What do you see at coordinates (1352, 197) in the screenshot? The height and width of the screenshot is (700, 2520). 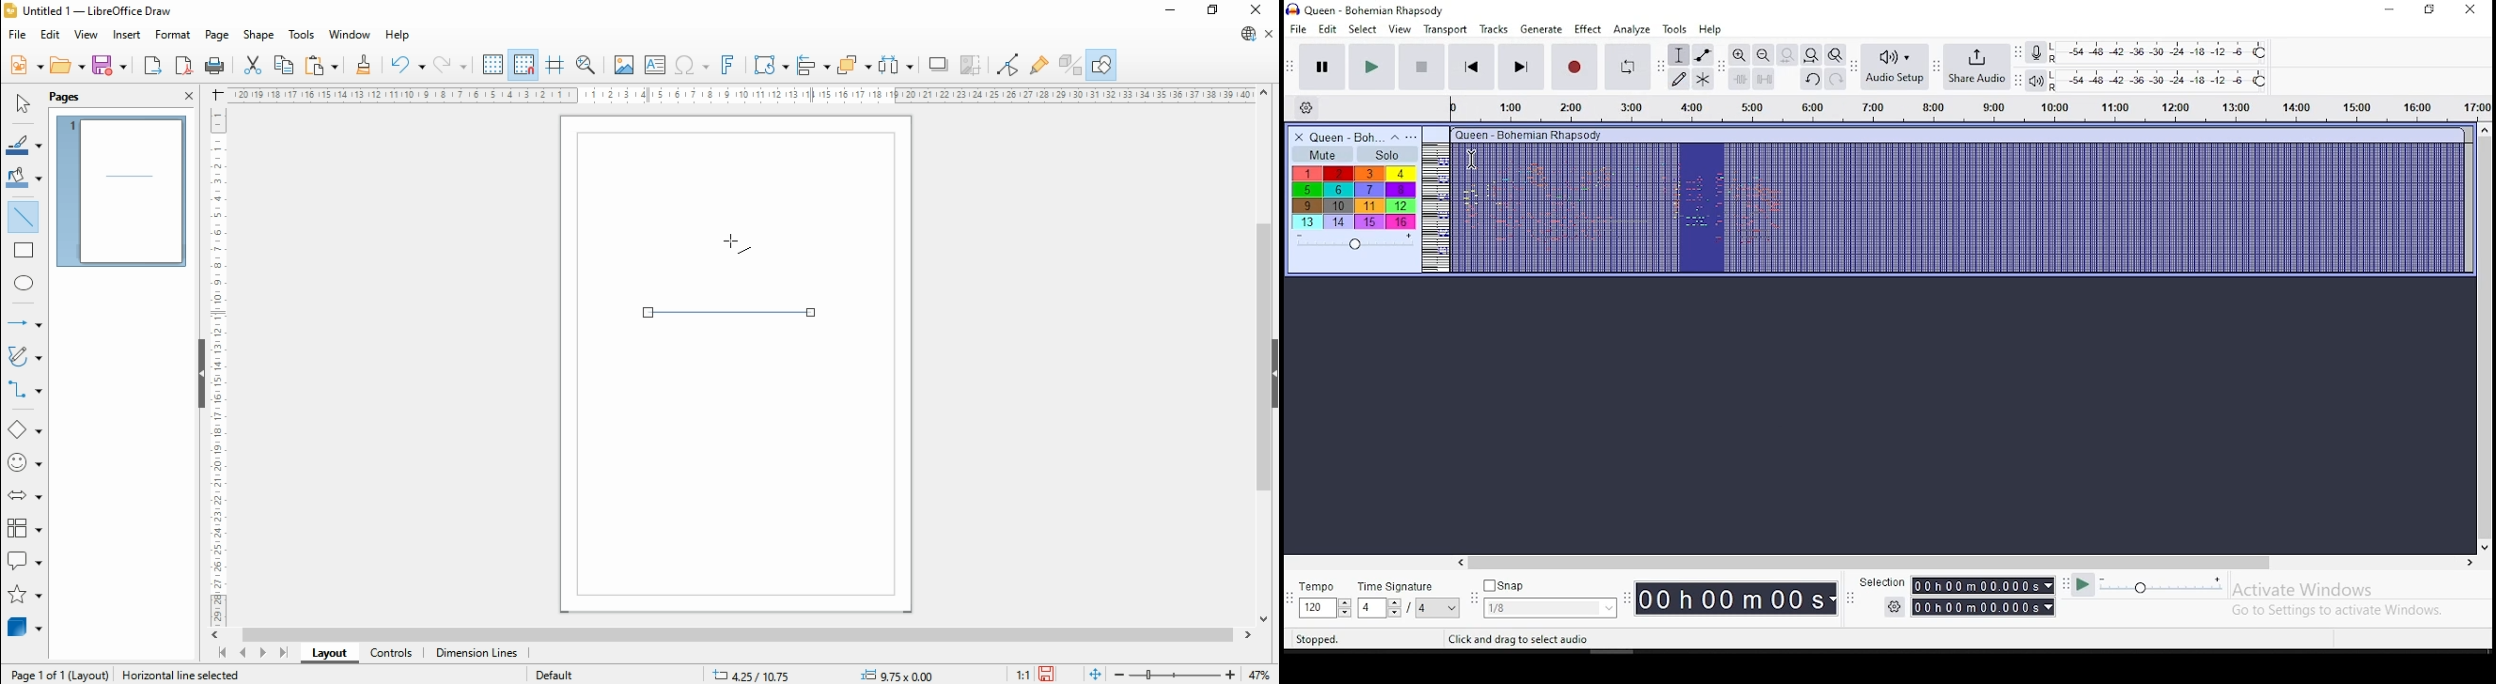 I see `numbers` at bounding box center [1352, 197].